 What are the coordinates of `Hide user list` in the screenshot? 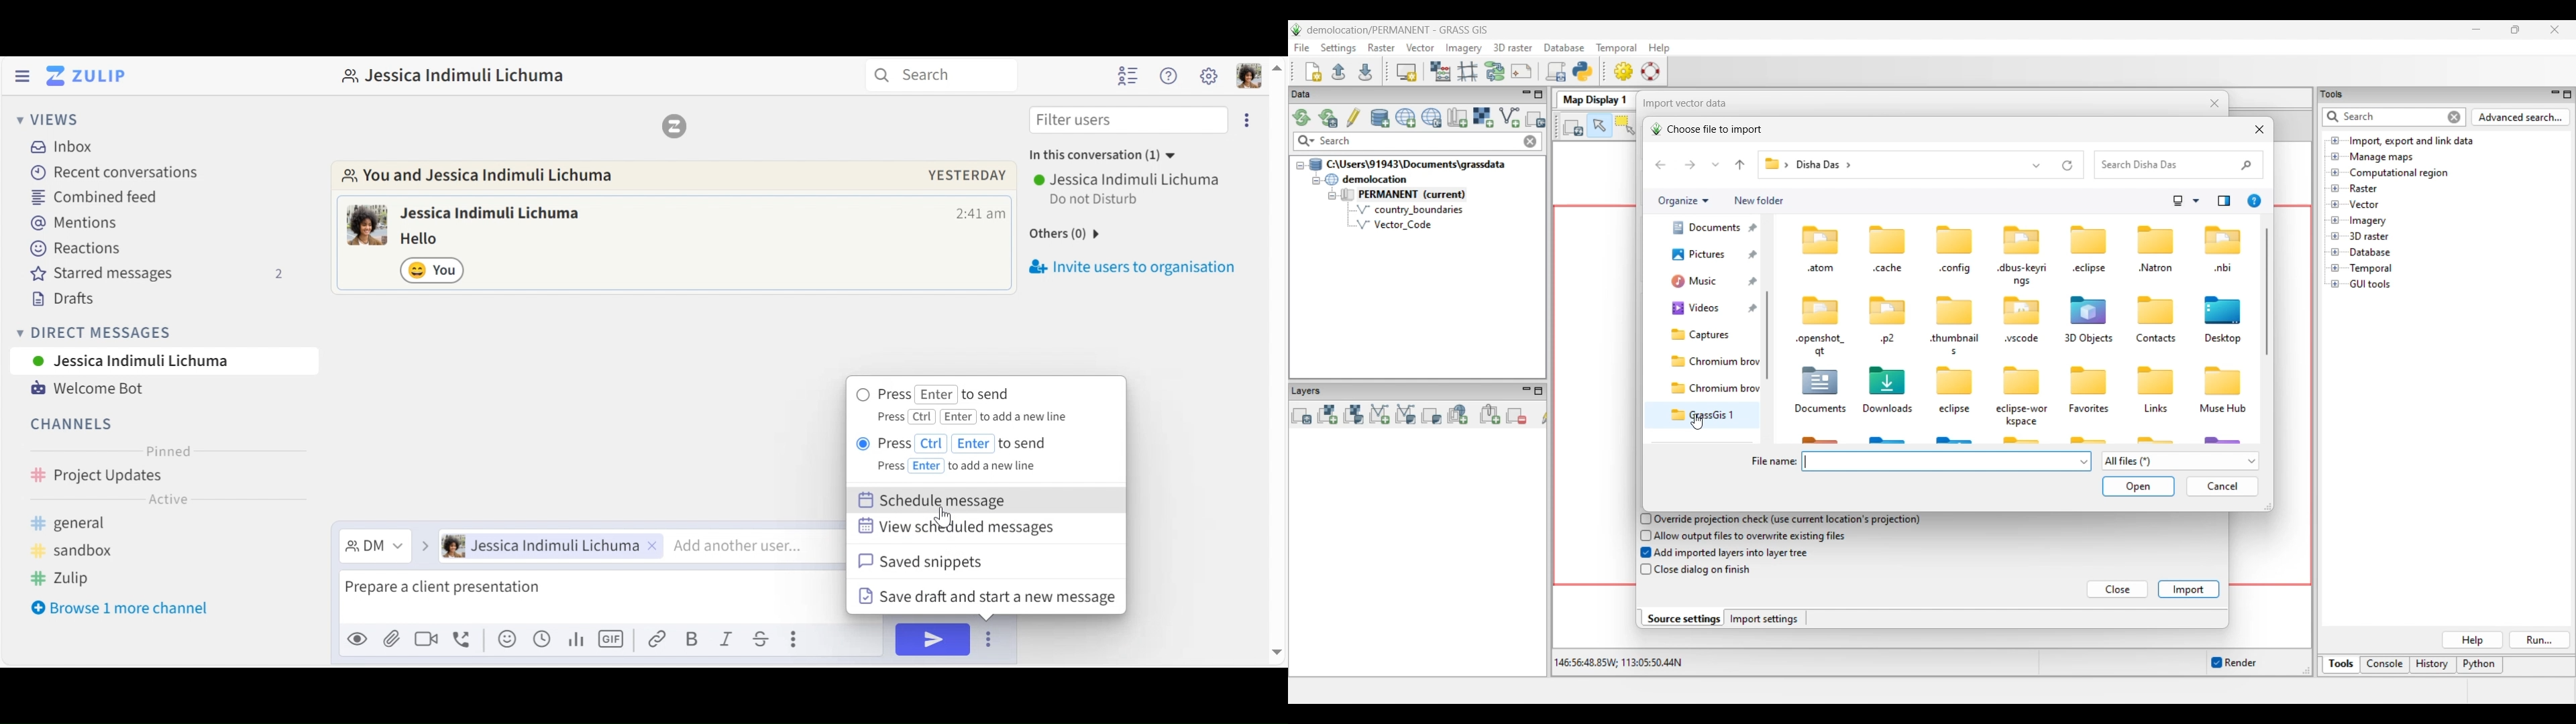 It's located at (1130, 76).